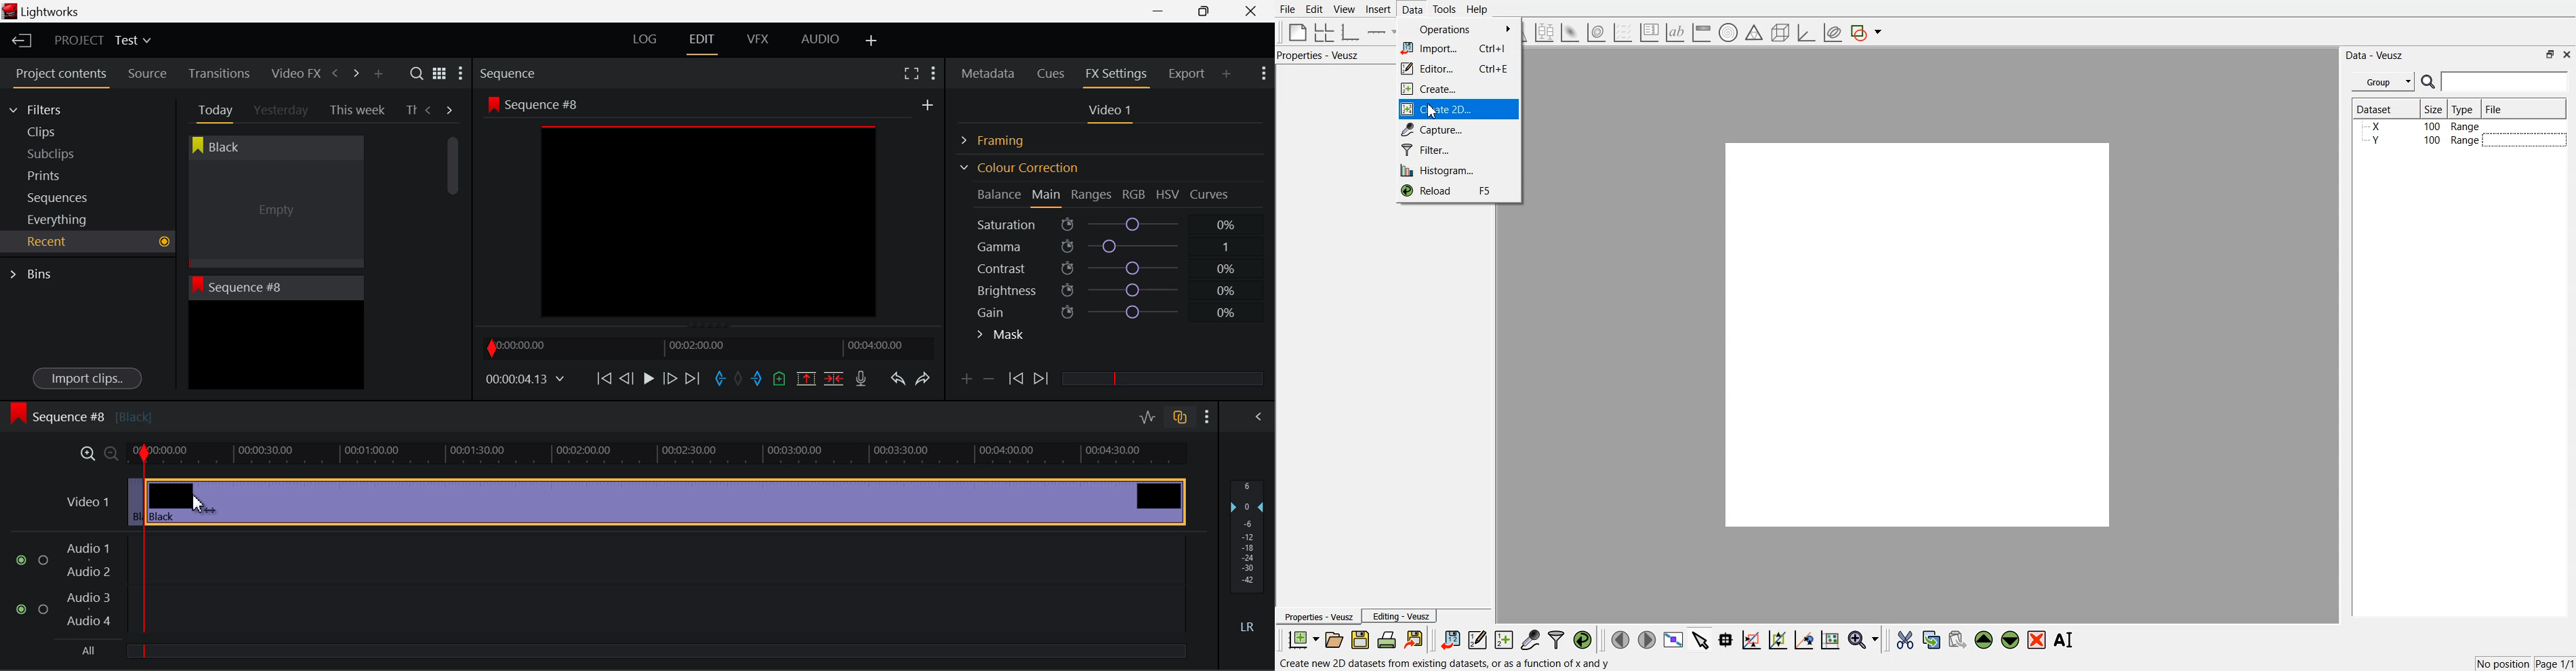 The height and width of the screenshot is (672, 2576). I want to click on Project contents, so click(60, 76).